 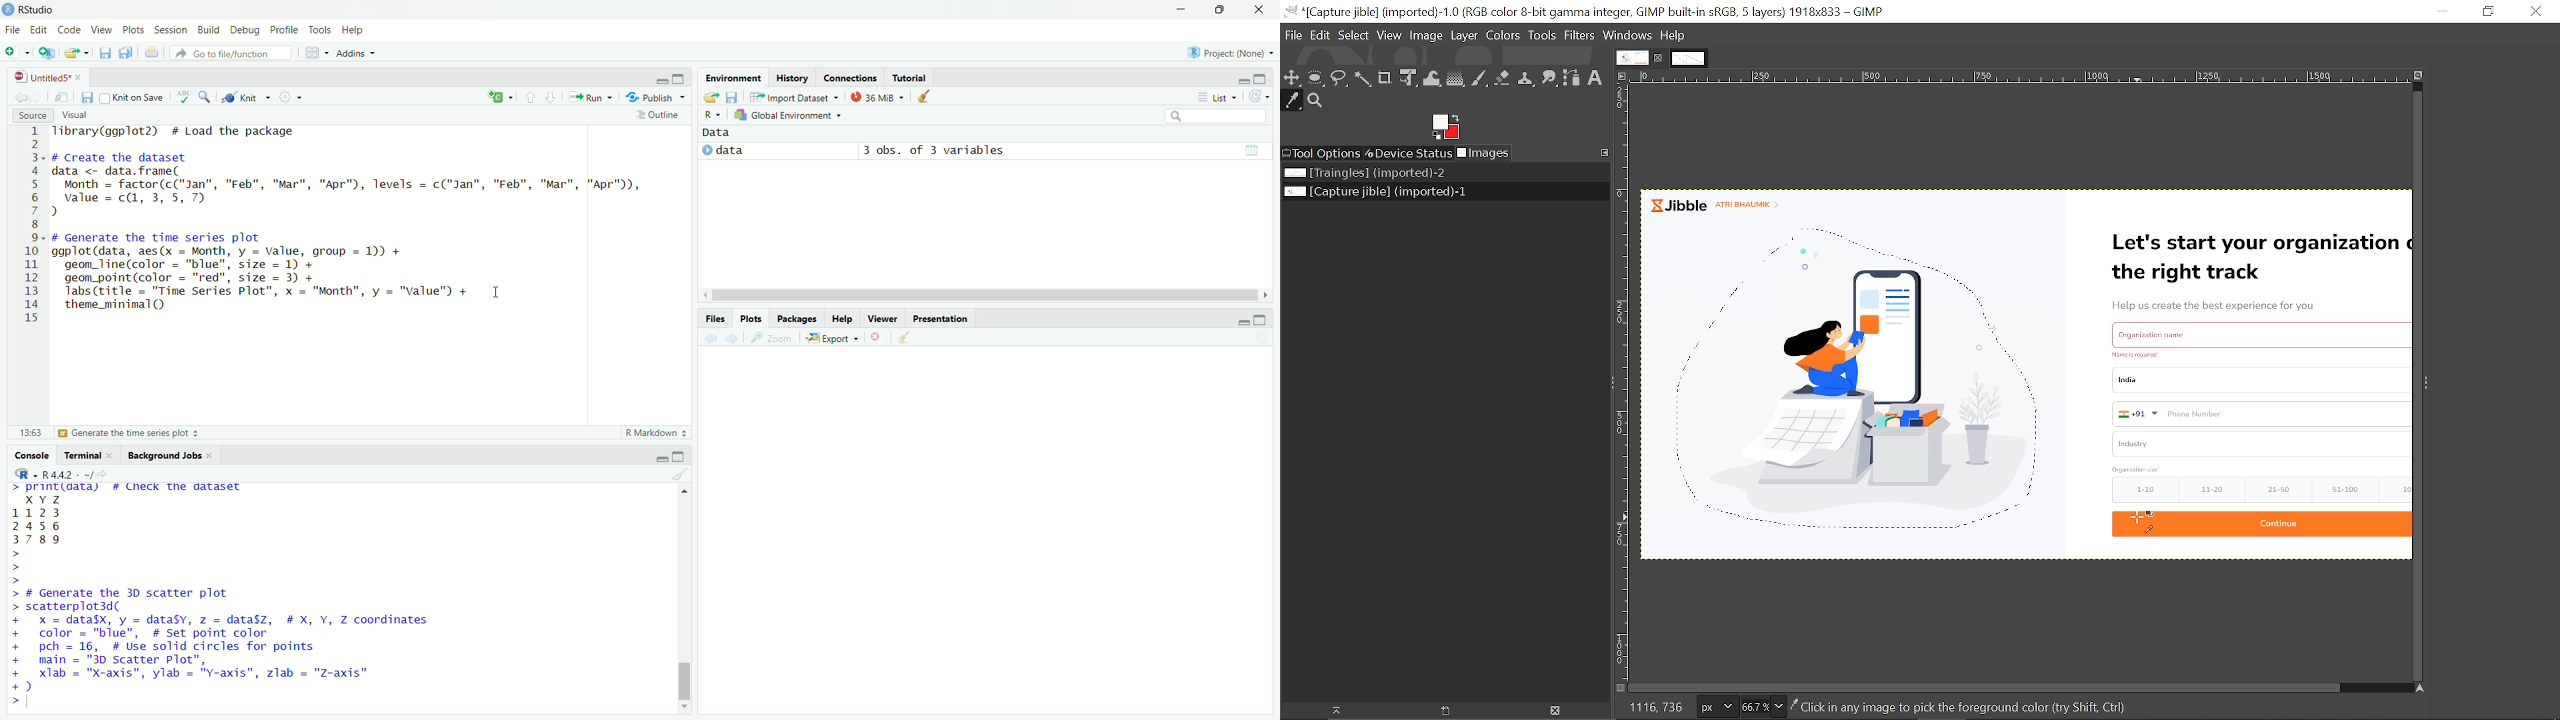 What do you see at coordinates (204, 97) in the screenshot?
I see `find/replace` at bounding box center [204, 97].